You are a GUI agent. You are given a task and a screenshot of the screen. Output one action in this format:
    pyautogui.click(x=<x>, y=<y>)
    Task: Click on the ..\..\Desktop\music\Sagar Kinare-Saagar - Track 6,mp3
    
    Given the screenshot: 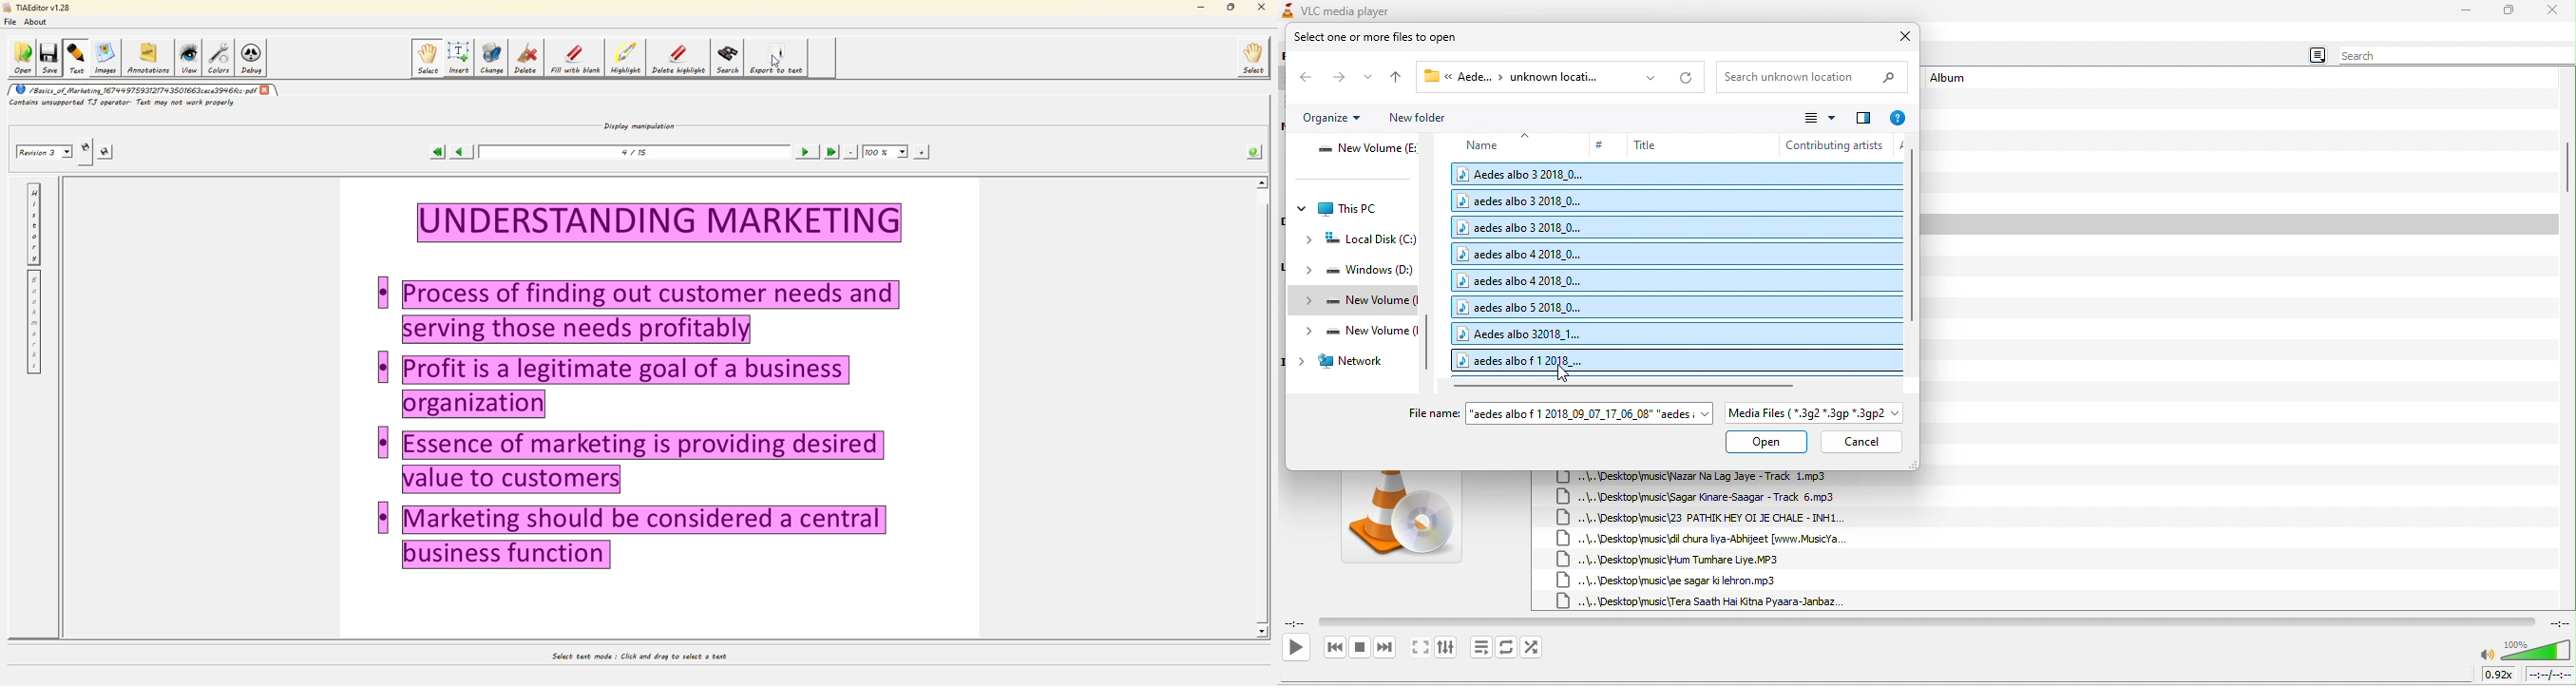 What is the action you would take?
    pyautogui.click(x=1703, y=497)
    